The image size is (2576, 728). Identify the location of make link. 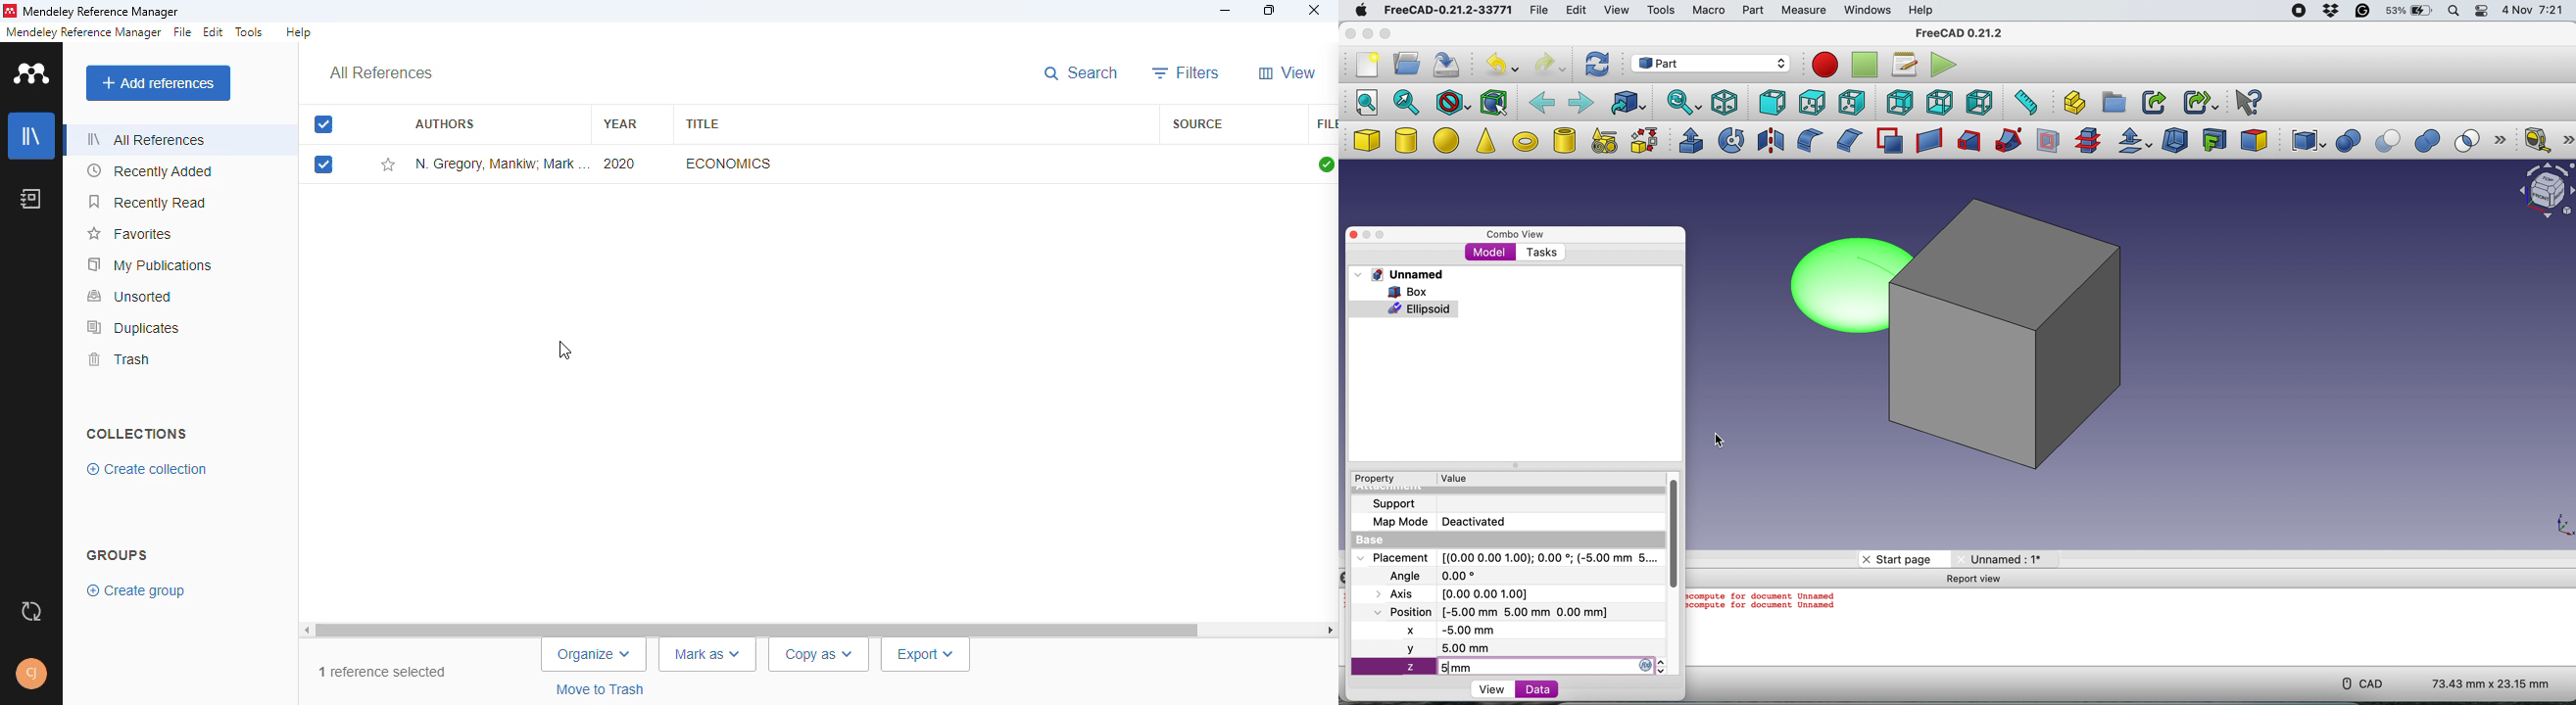
(2153, 102).